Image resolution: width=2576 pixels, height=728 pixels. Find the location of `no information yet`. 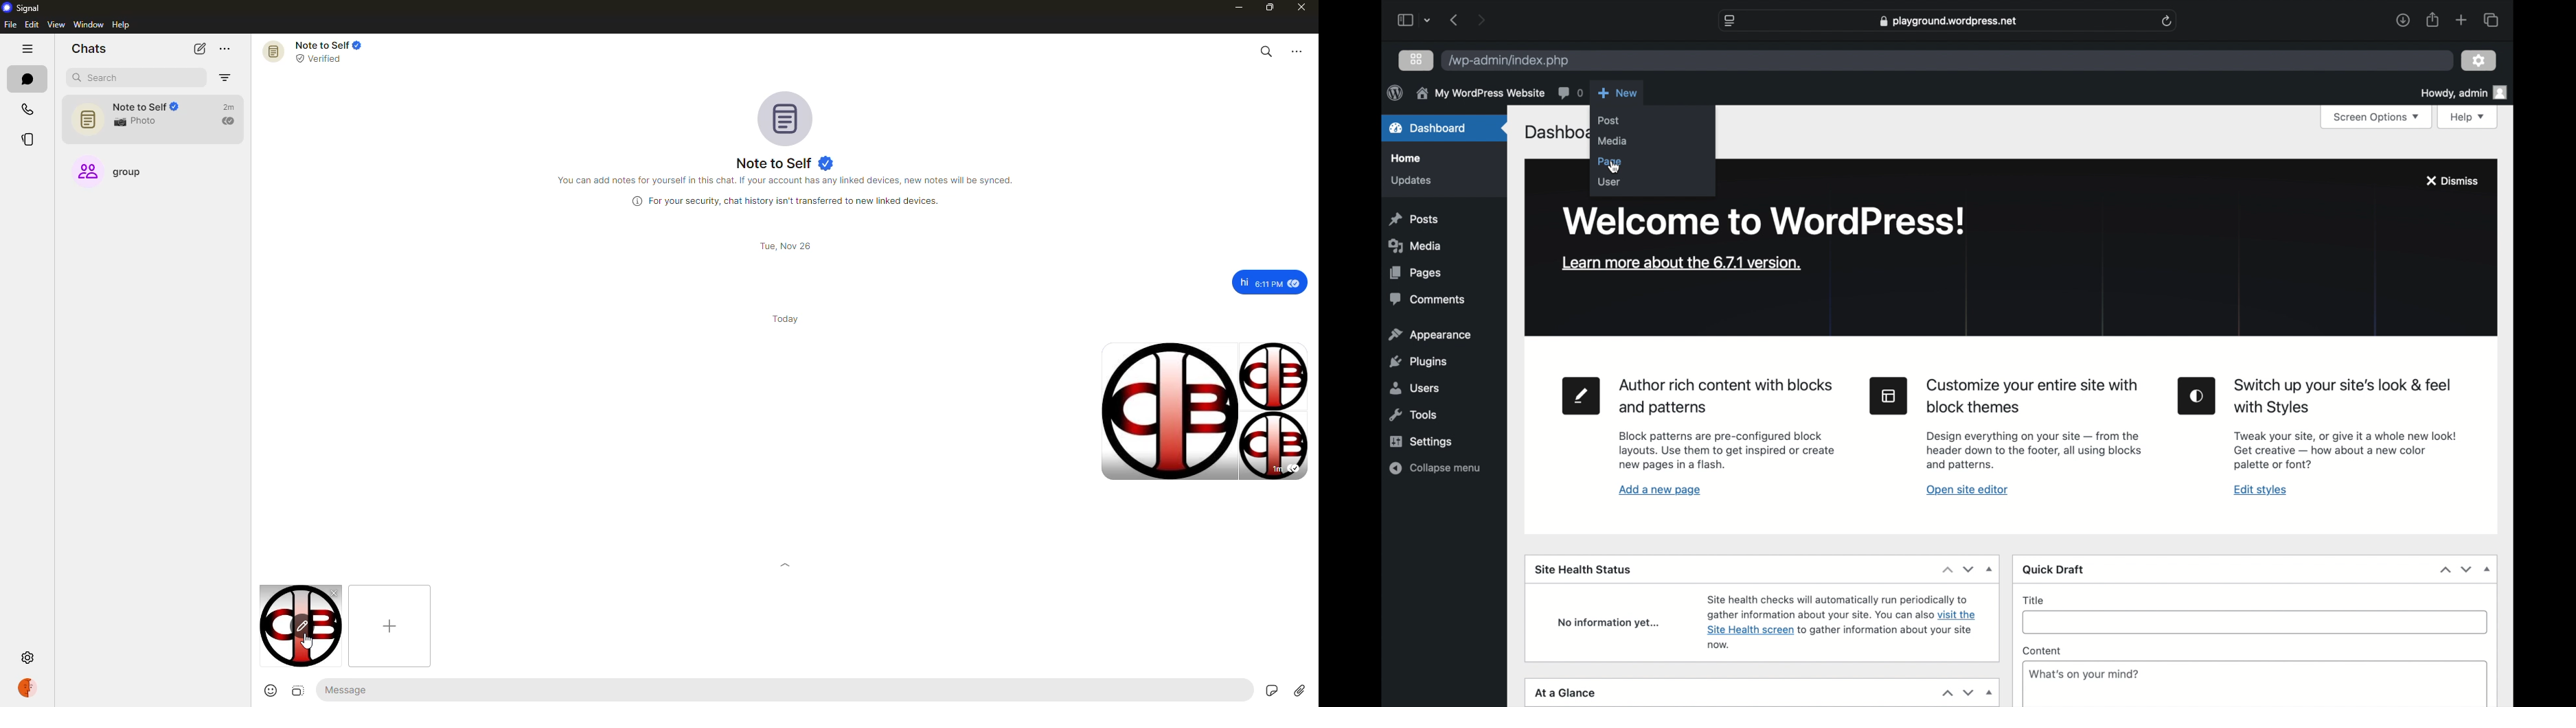

no information yet is located at coordinates (1610, 624).